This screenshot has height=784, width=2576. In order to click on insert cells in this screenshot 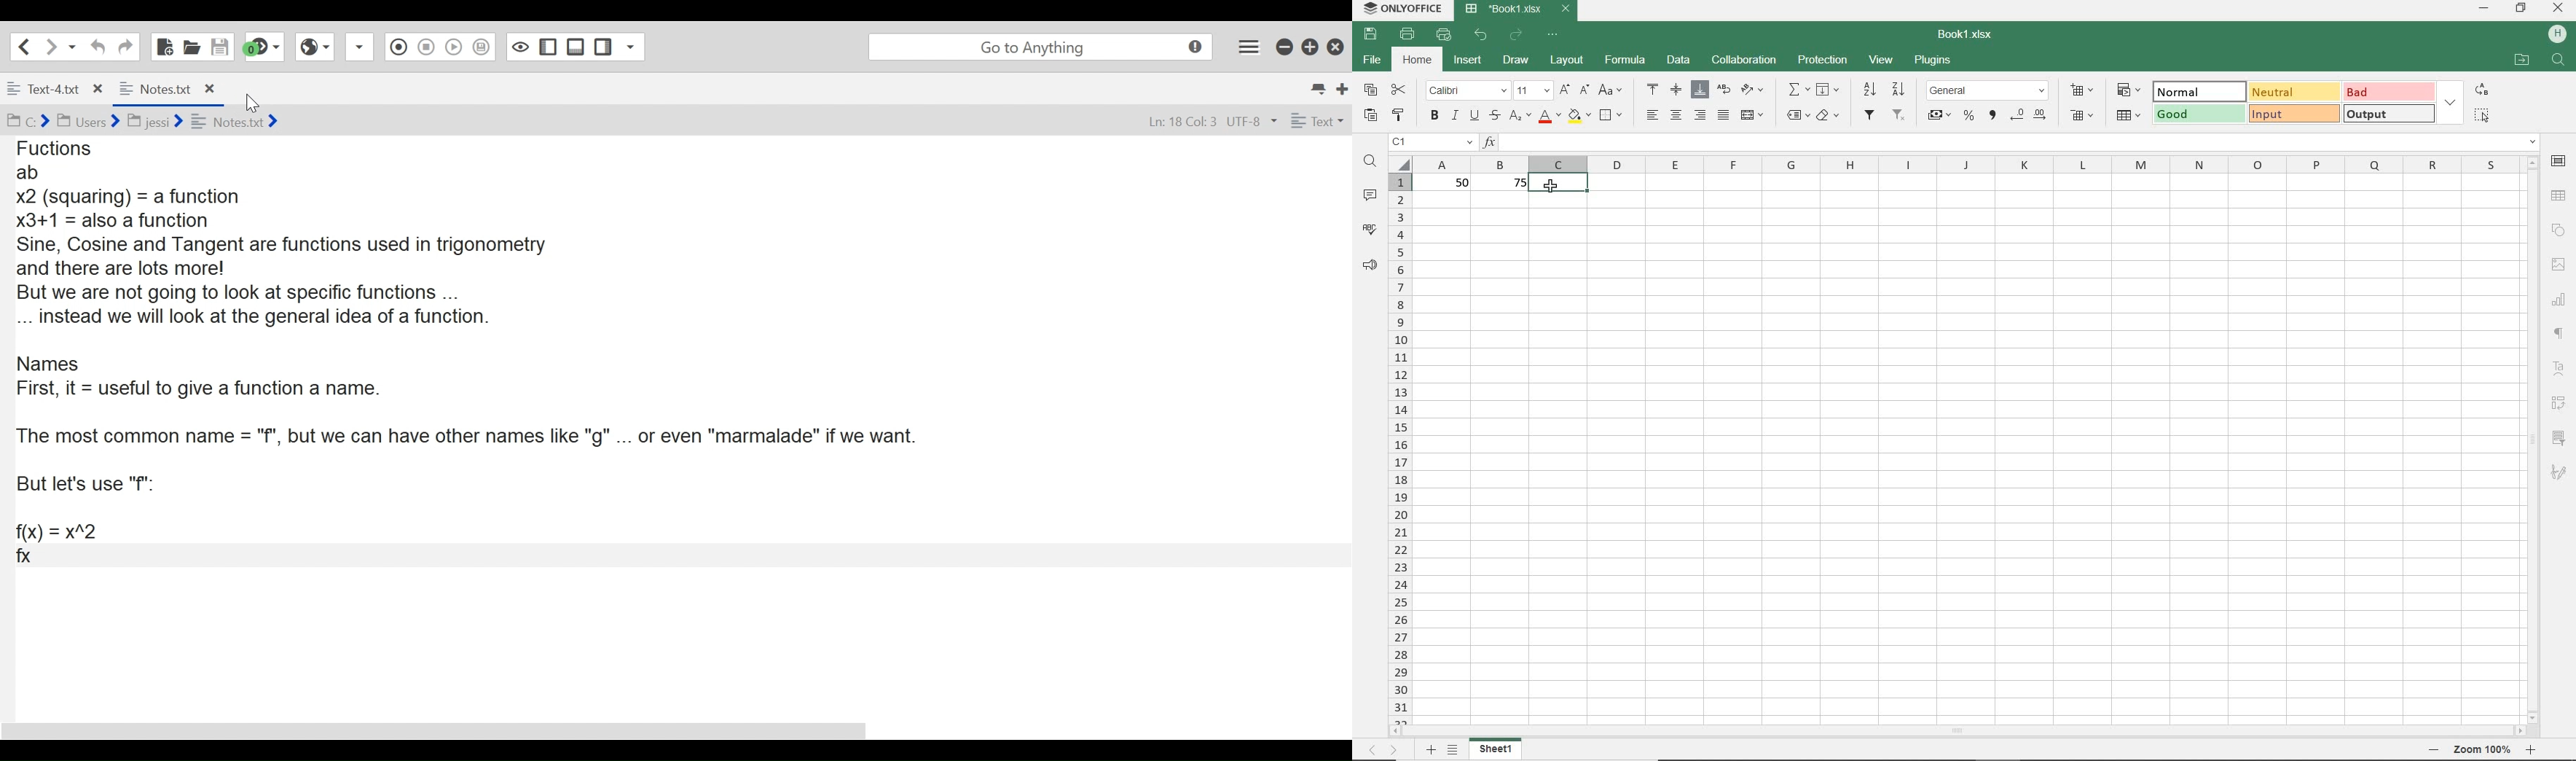, I will do `click(2081, 91)`.